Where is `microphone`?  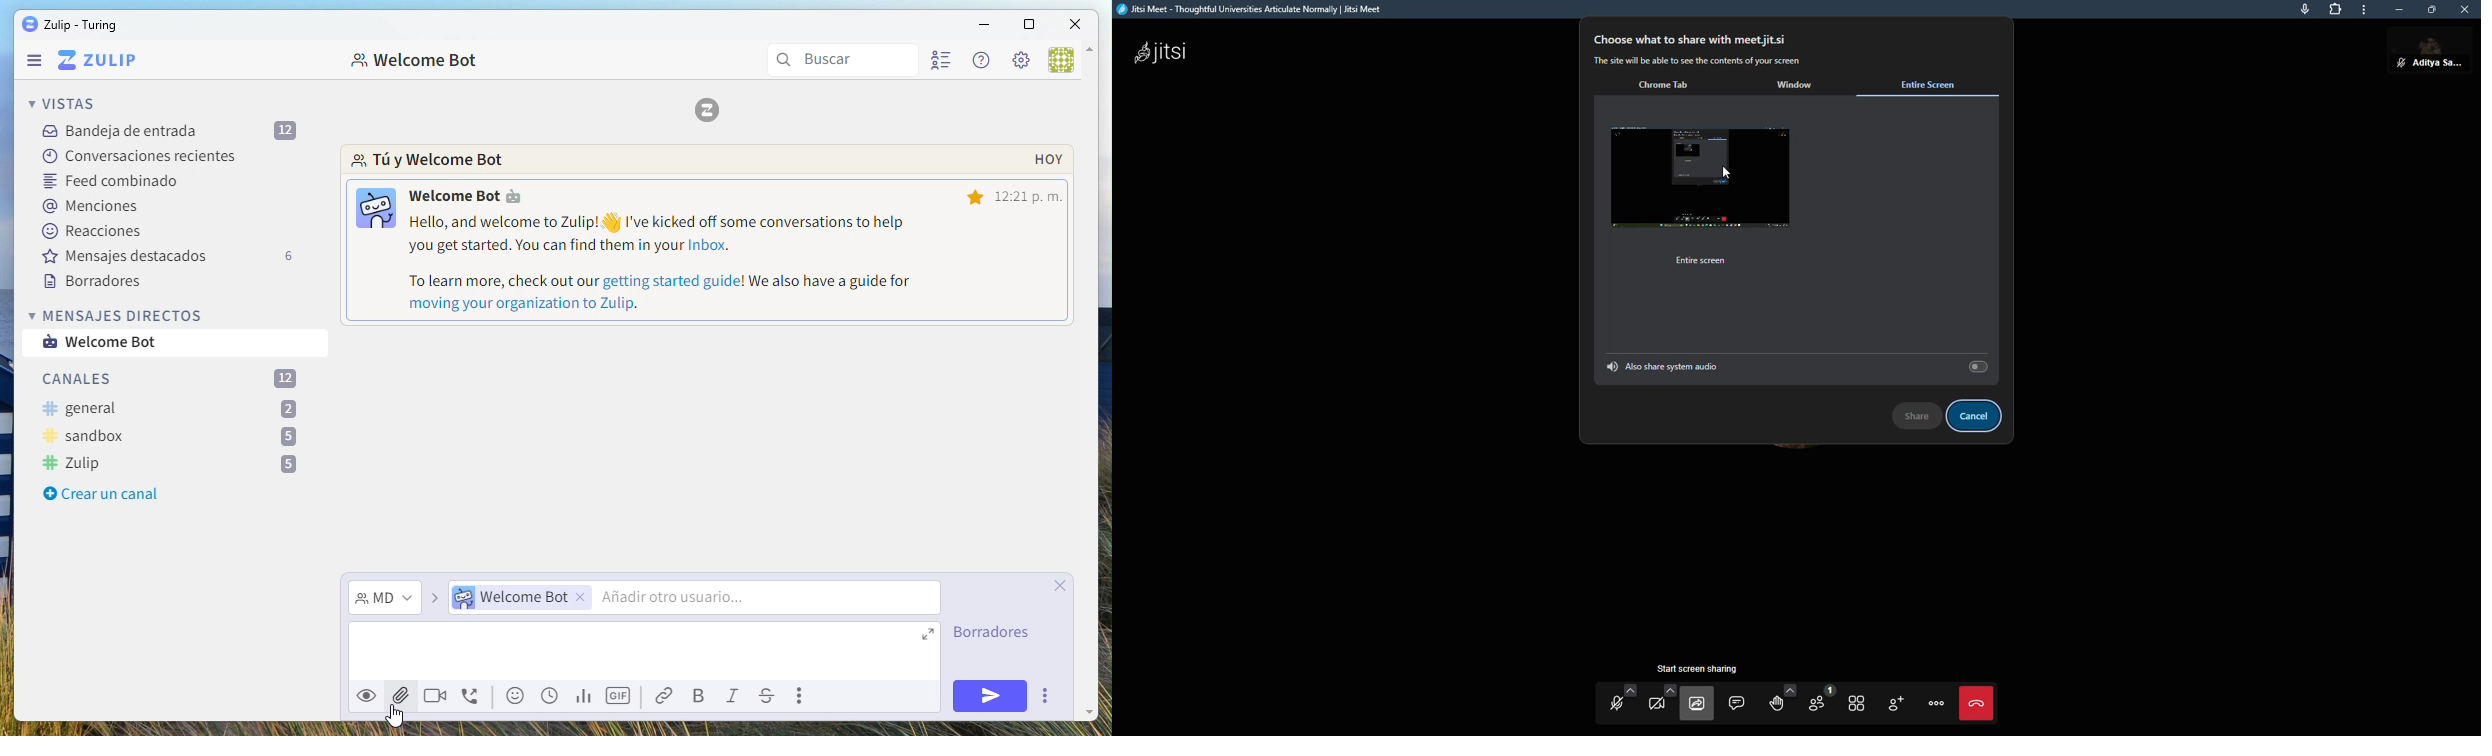
microphone is located at coordinates (2299, 11).